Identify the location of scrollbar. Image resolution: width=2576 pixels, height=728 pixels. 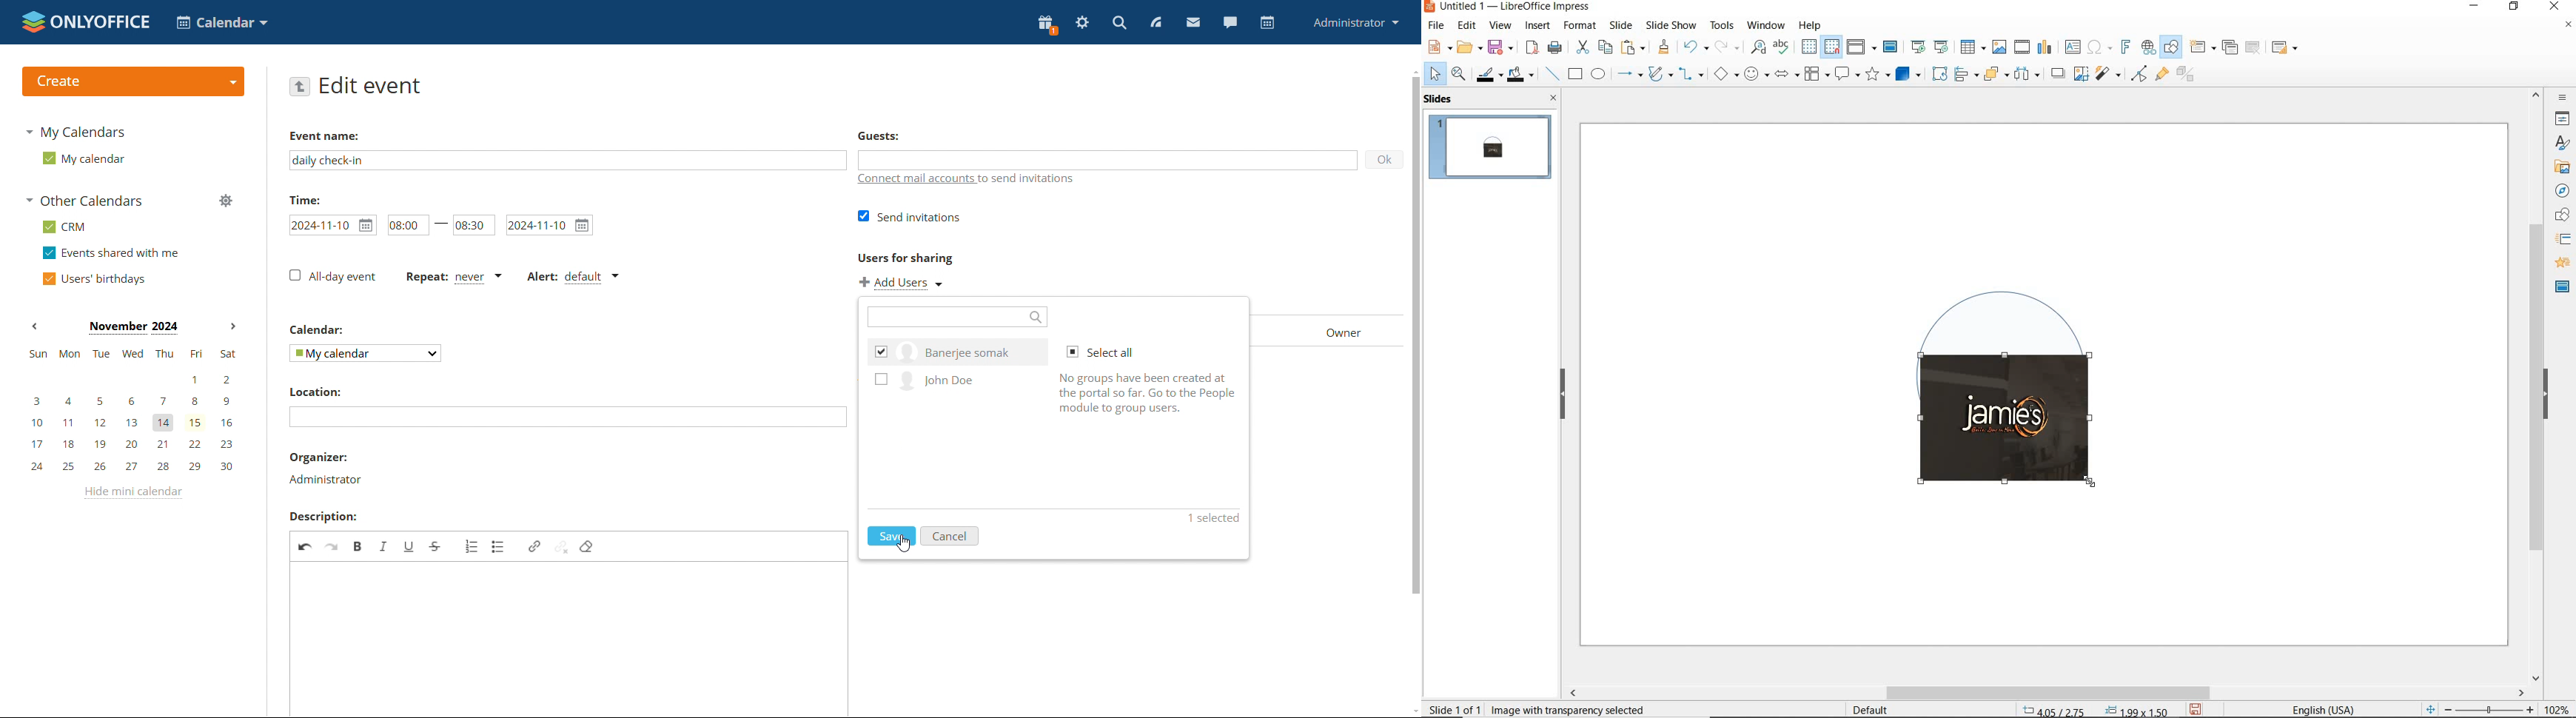
(2537, 384).